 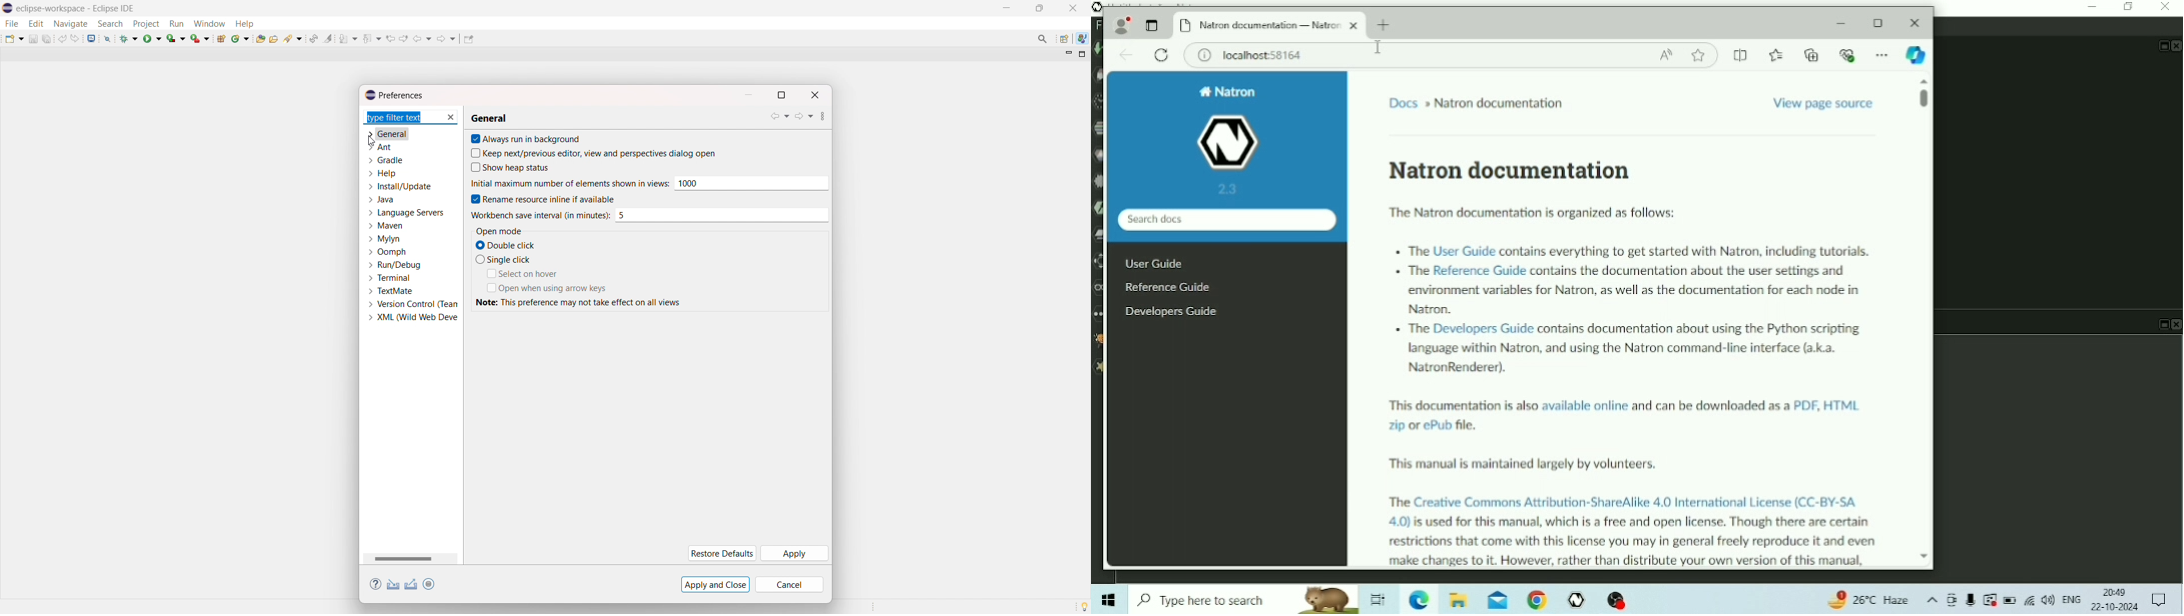 What do you see at coordinates (1073, 8) in the screenshot?
I see `close` at bounding box center [1073, 8].